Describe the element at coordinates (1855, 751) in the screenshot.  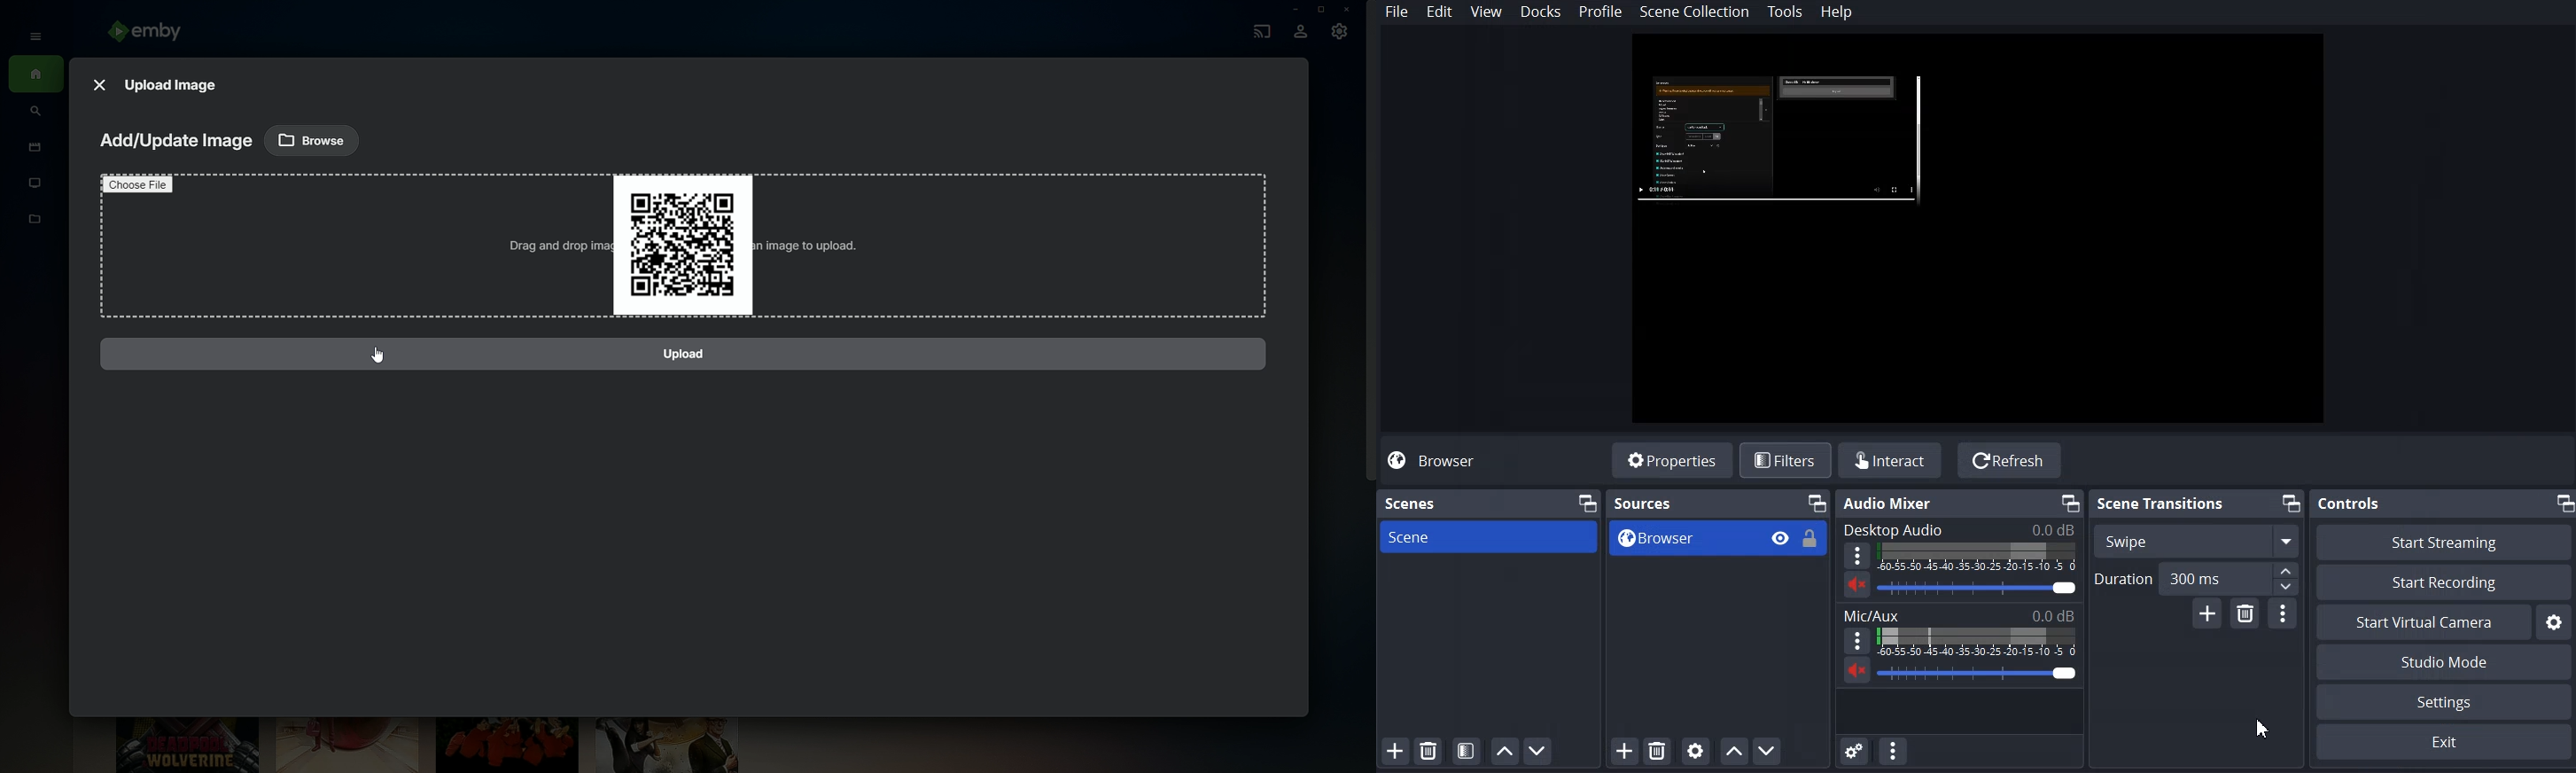
I see `Advance Audio Properties` at that location.